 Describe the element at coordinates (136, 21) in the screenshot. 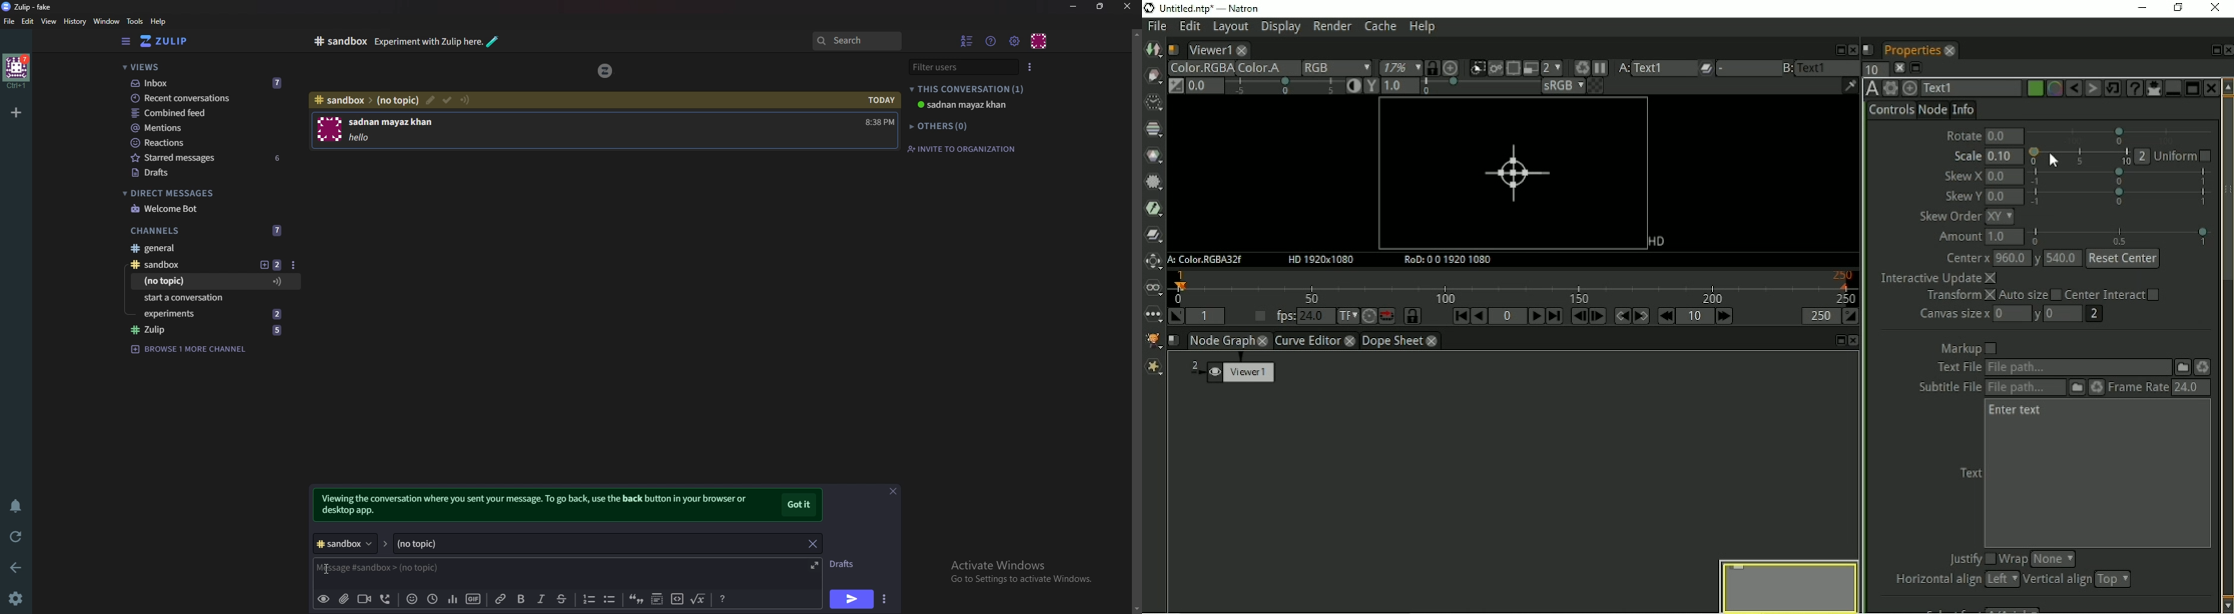

I see `Tools` at that location.